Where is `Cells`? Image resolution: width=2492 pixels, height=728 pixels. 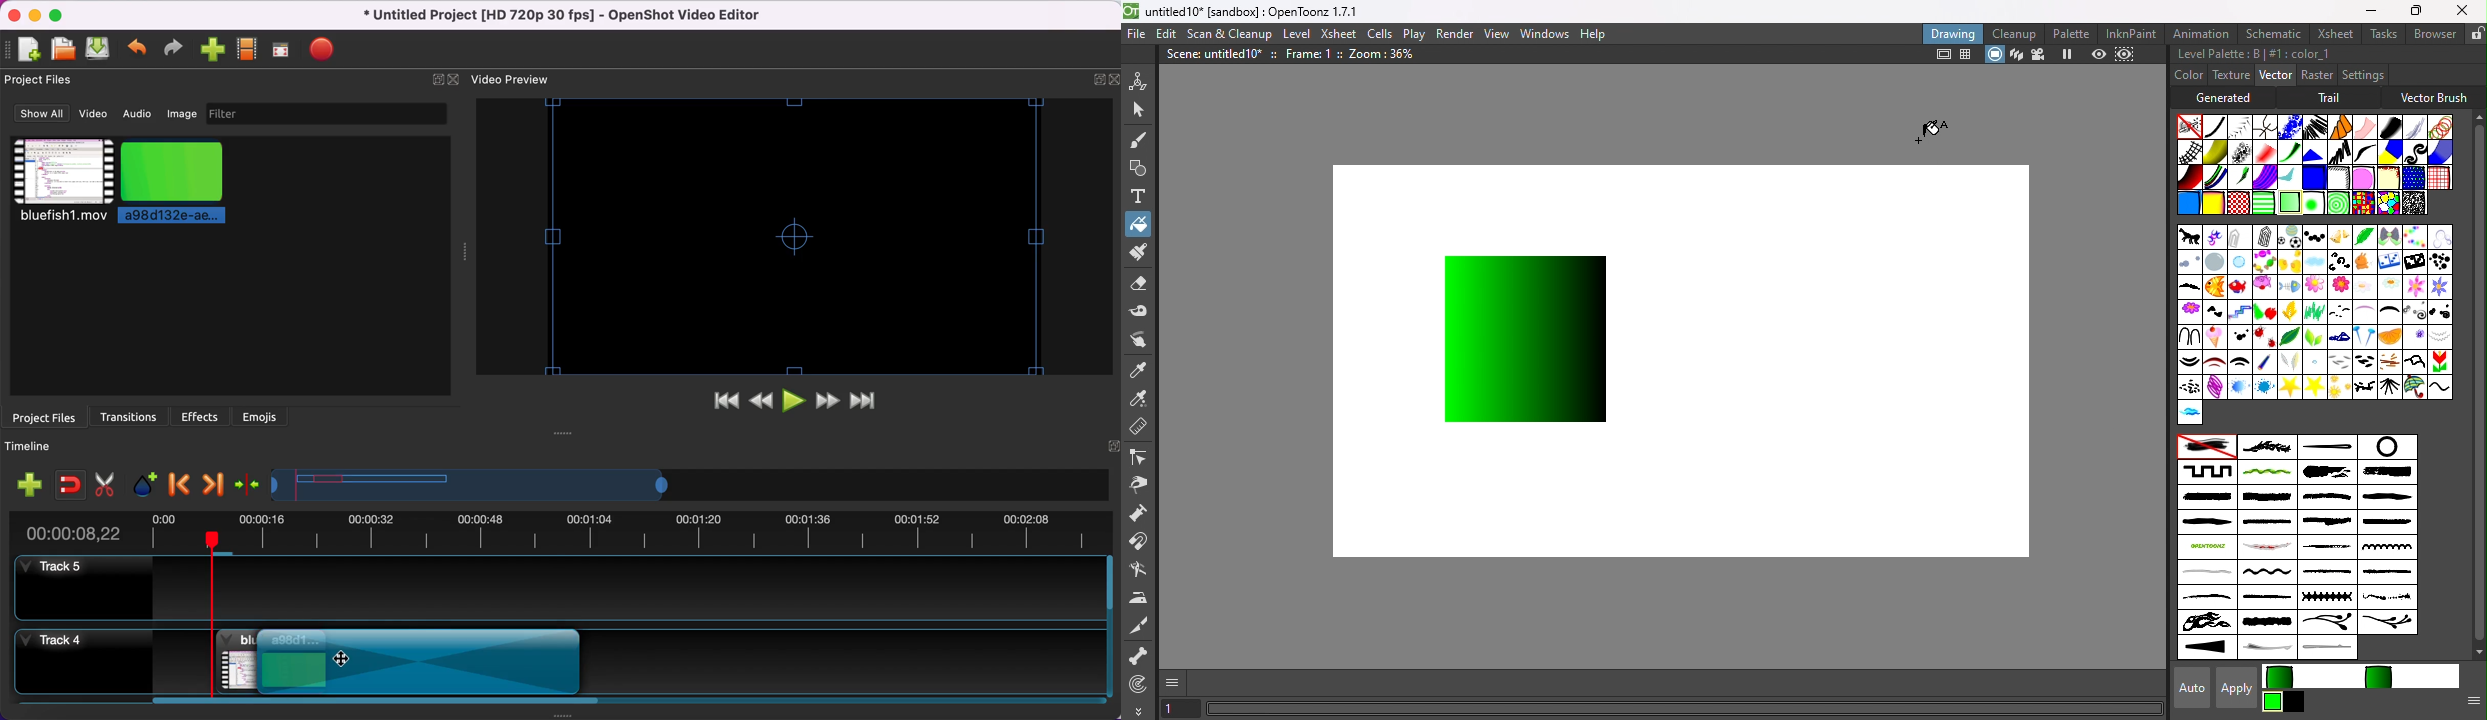 Cells is located at coordinates (1379, 35).